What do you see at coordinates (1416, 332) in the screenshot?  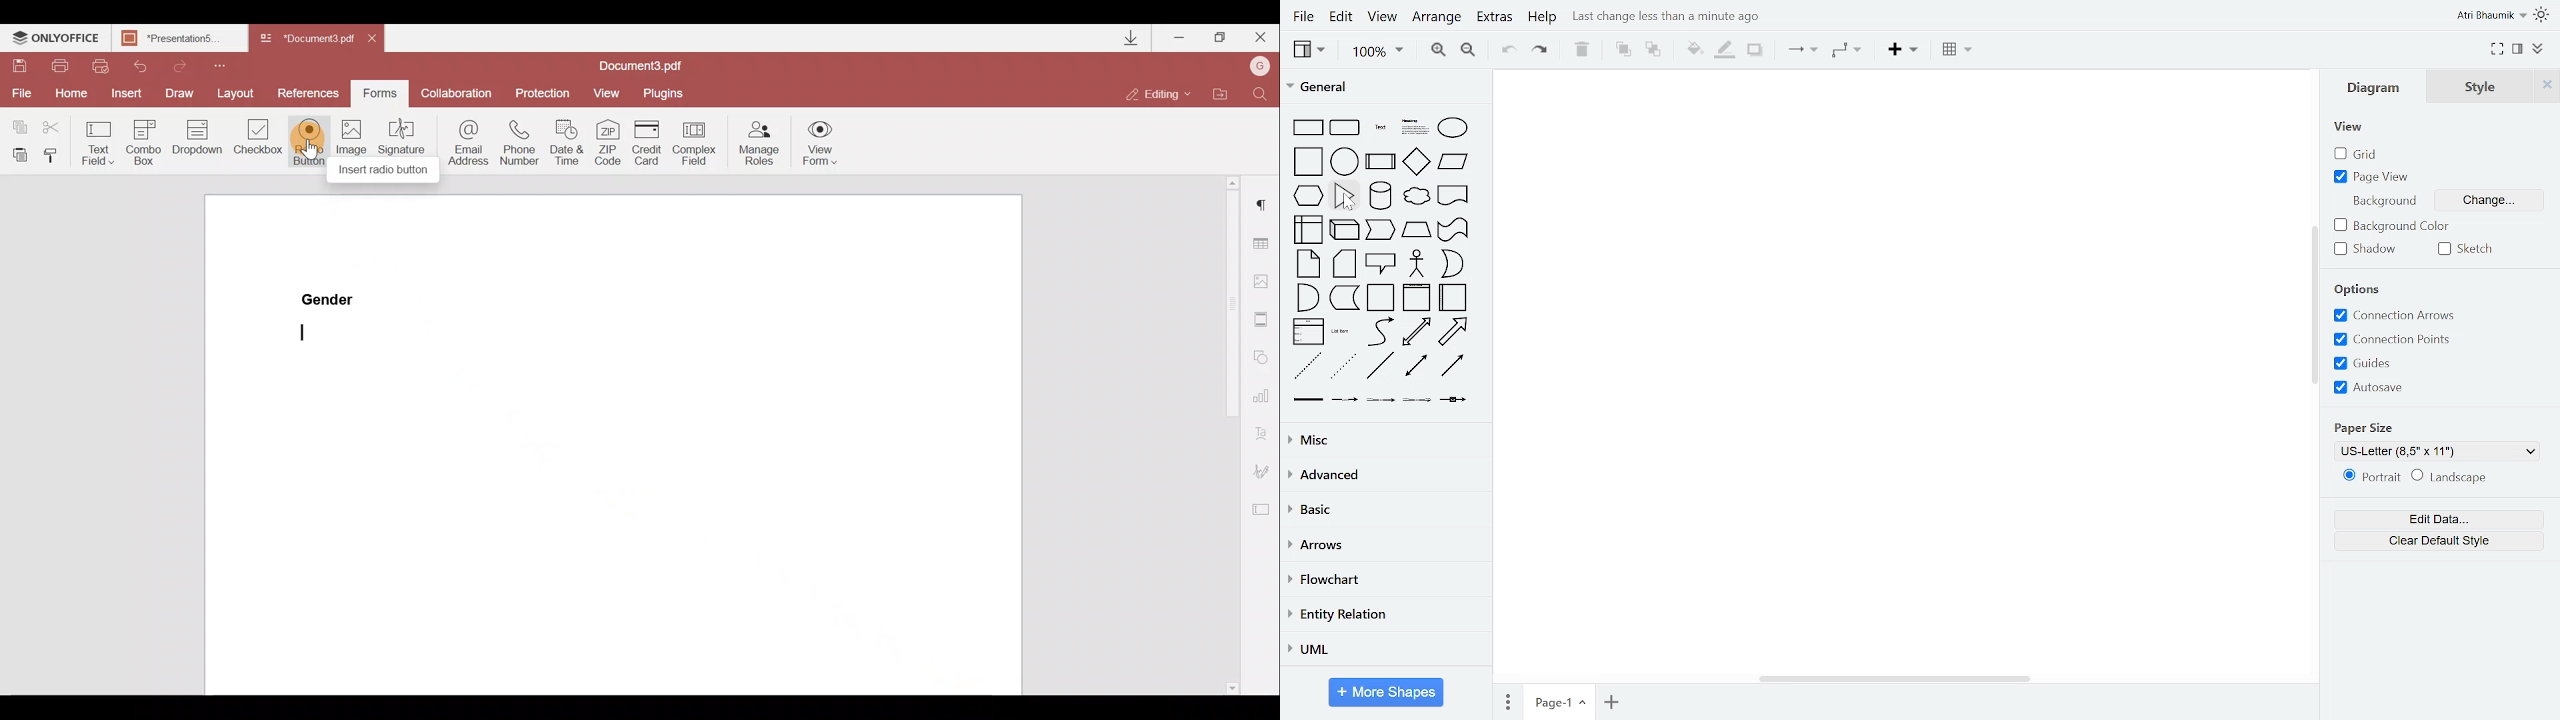 I see `bidirectional arrow` at bounding box center [1416, 332].